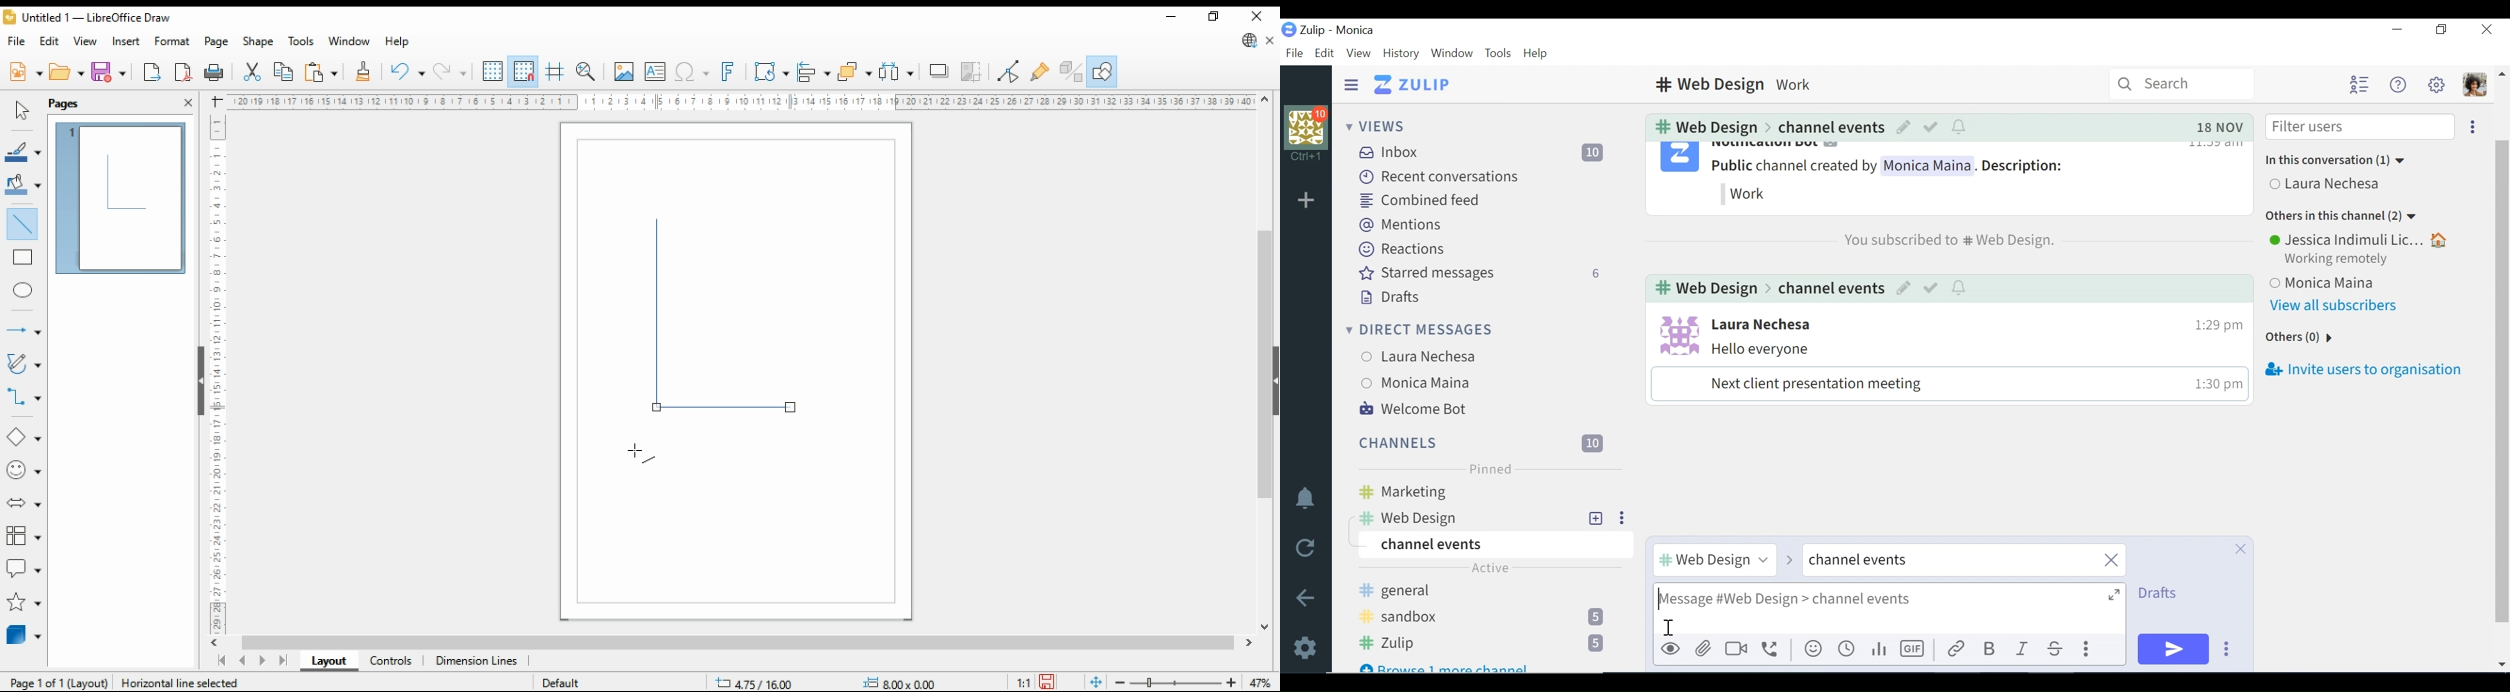 This screenshot has height=700, width=2520. Describe the element at coordinates (1306, 597) in the screenshot. I see `Go back` at that location.